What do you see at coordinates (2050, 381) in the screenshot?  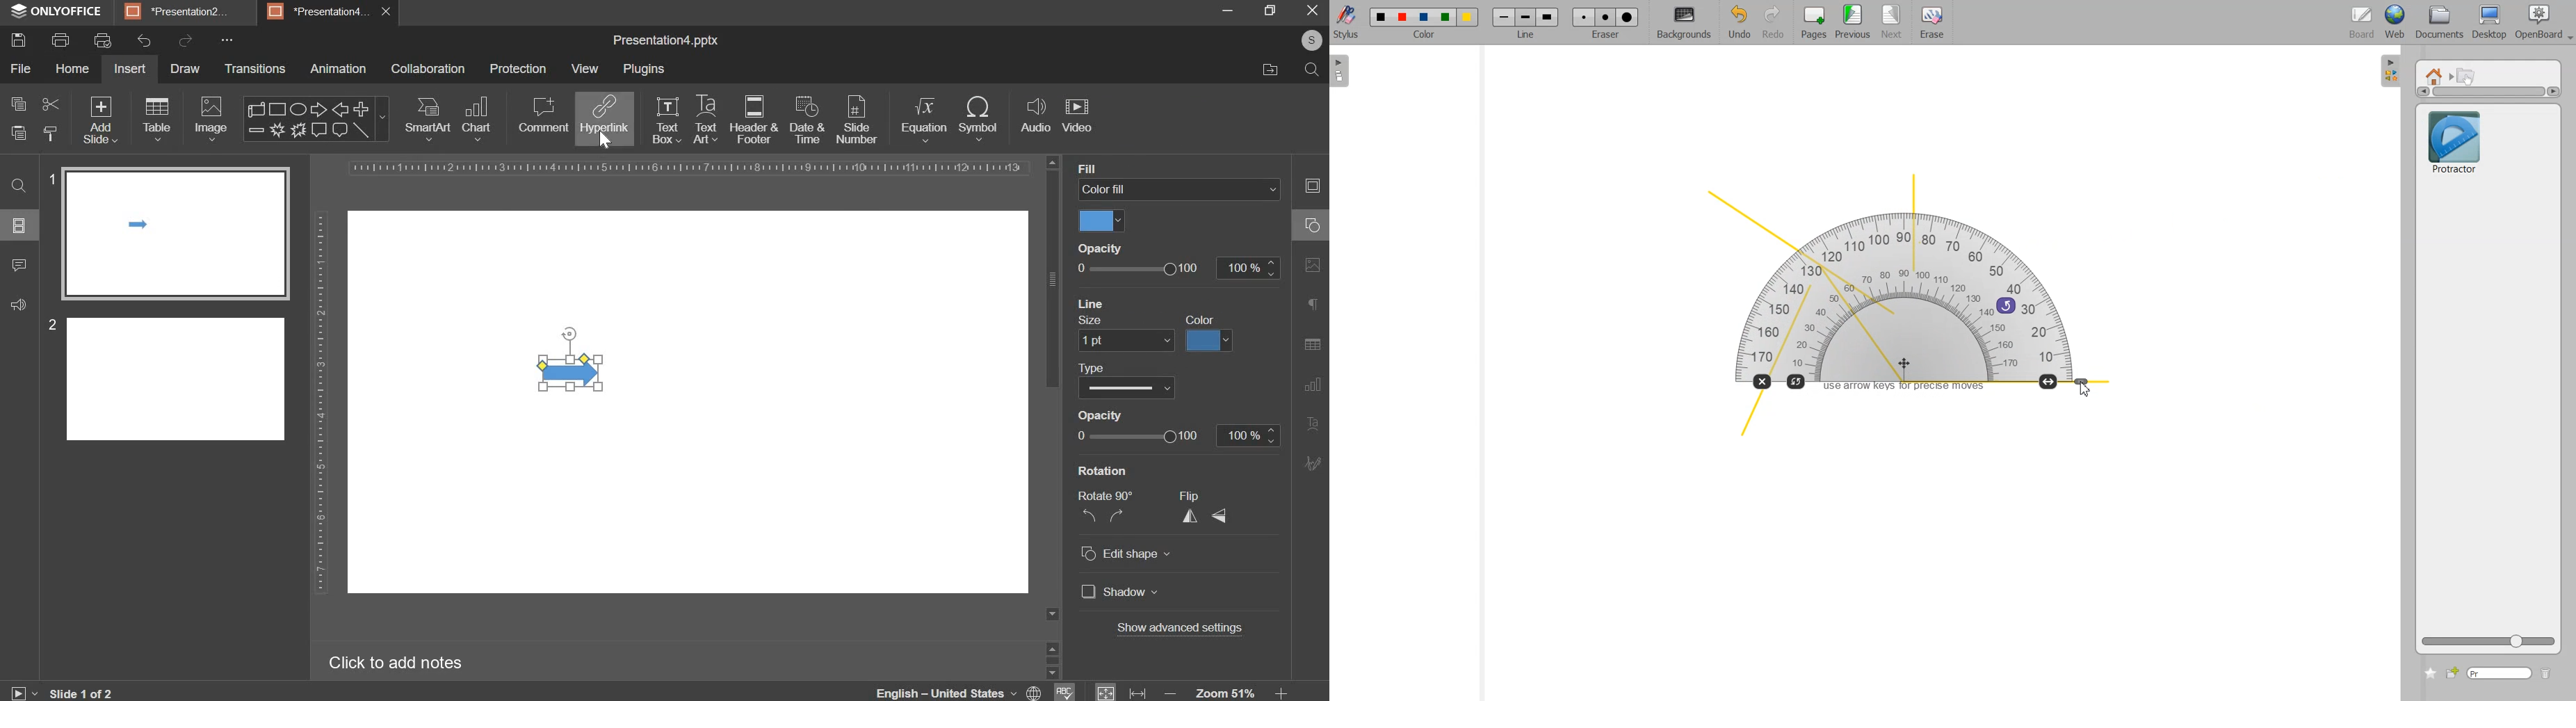 I see `Increase size` at bounding box center [2050, 381].